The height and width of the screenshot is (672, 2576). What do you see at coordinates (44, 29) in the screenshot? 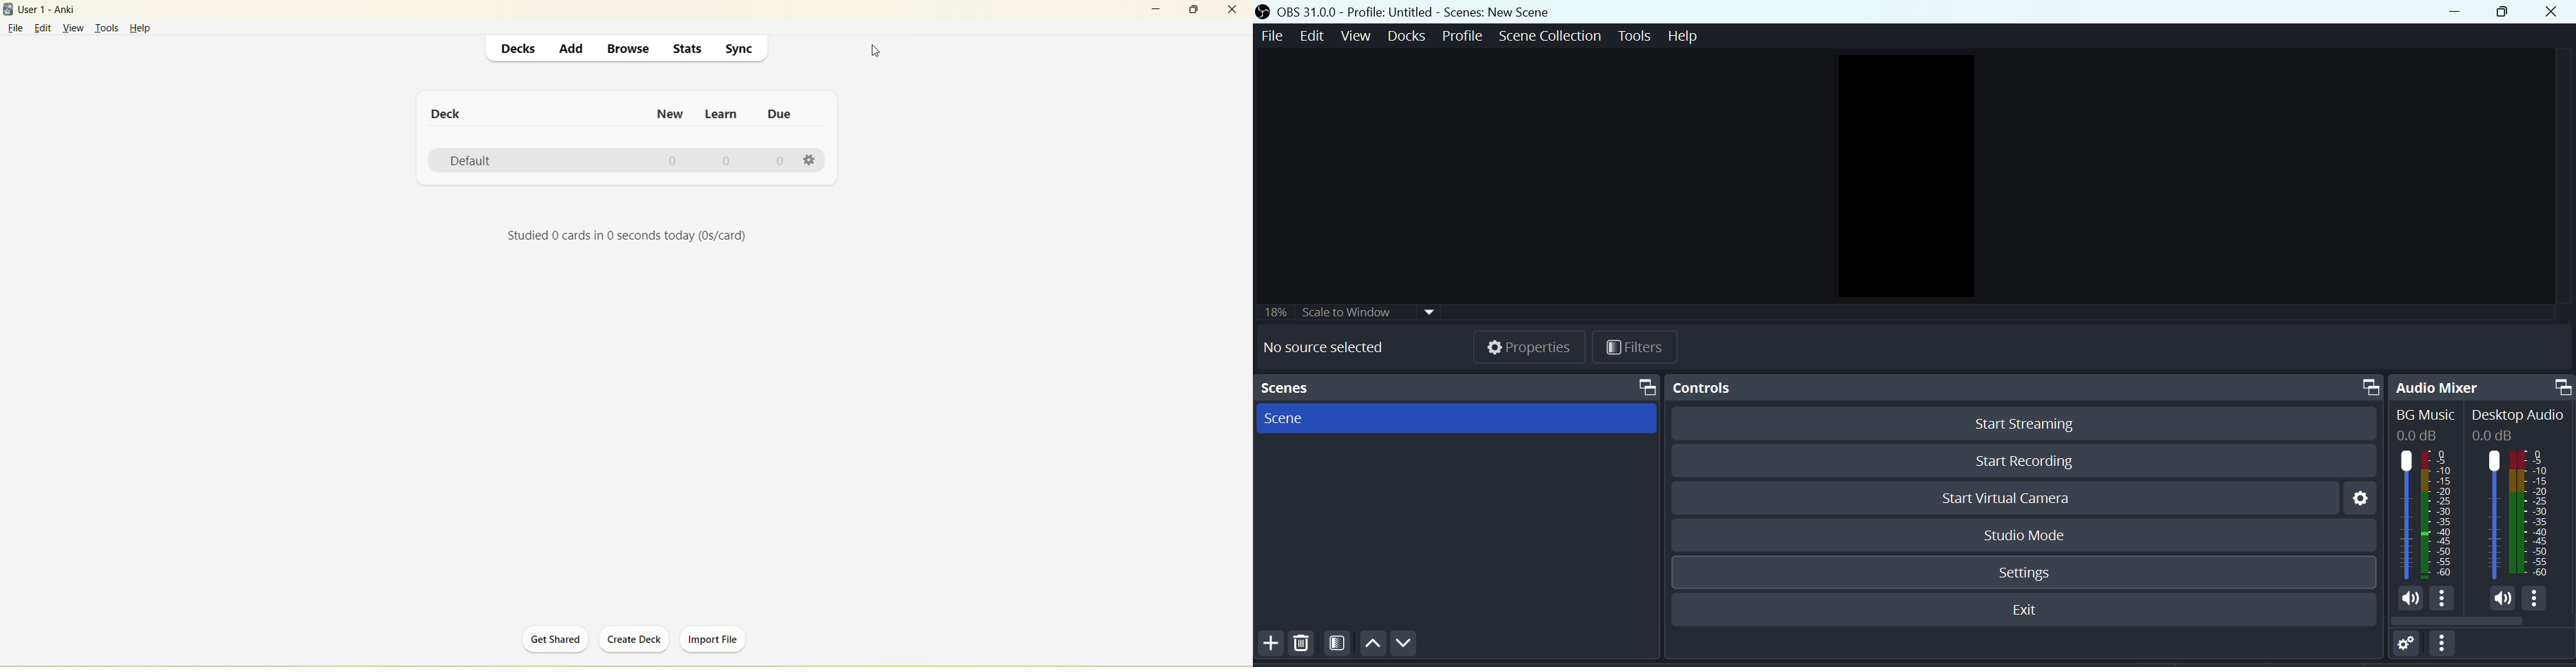
I see `edit` at bounding box center [44, 29].